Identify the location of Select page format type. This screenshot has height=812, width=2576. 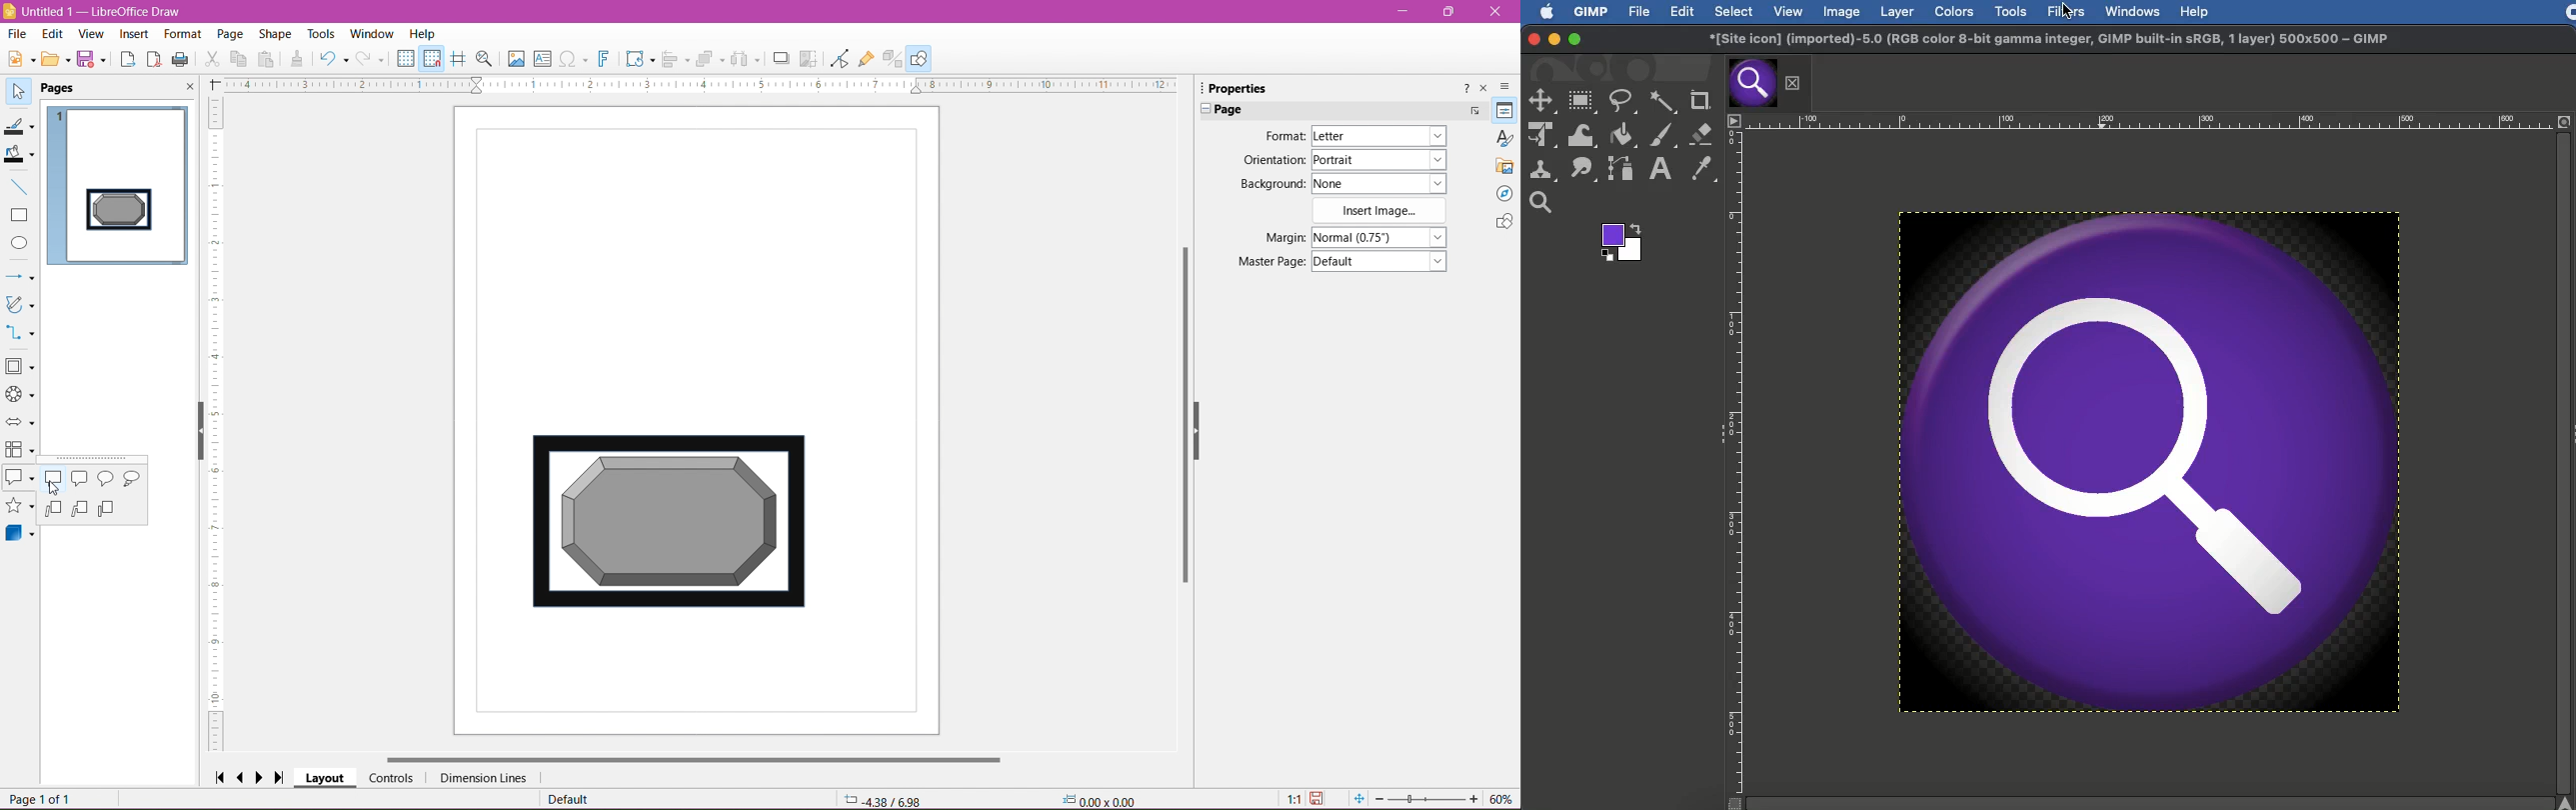
(1378, 136).